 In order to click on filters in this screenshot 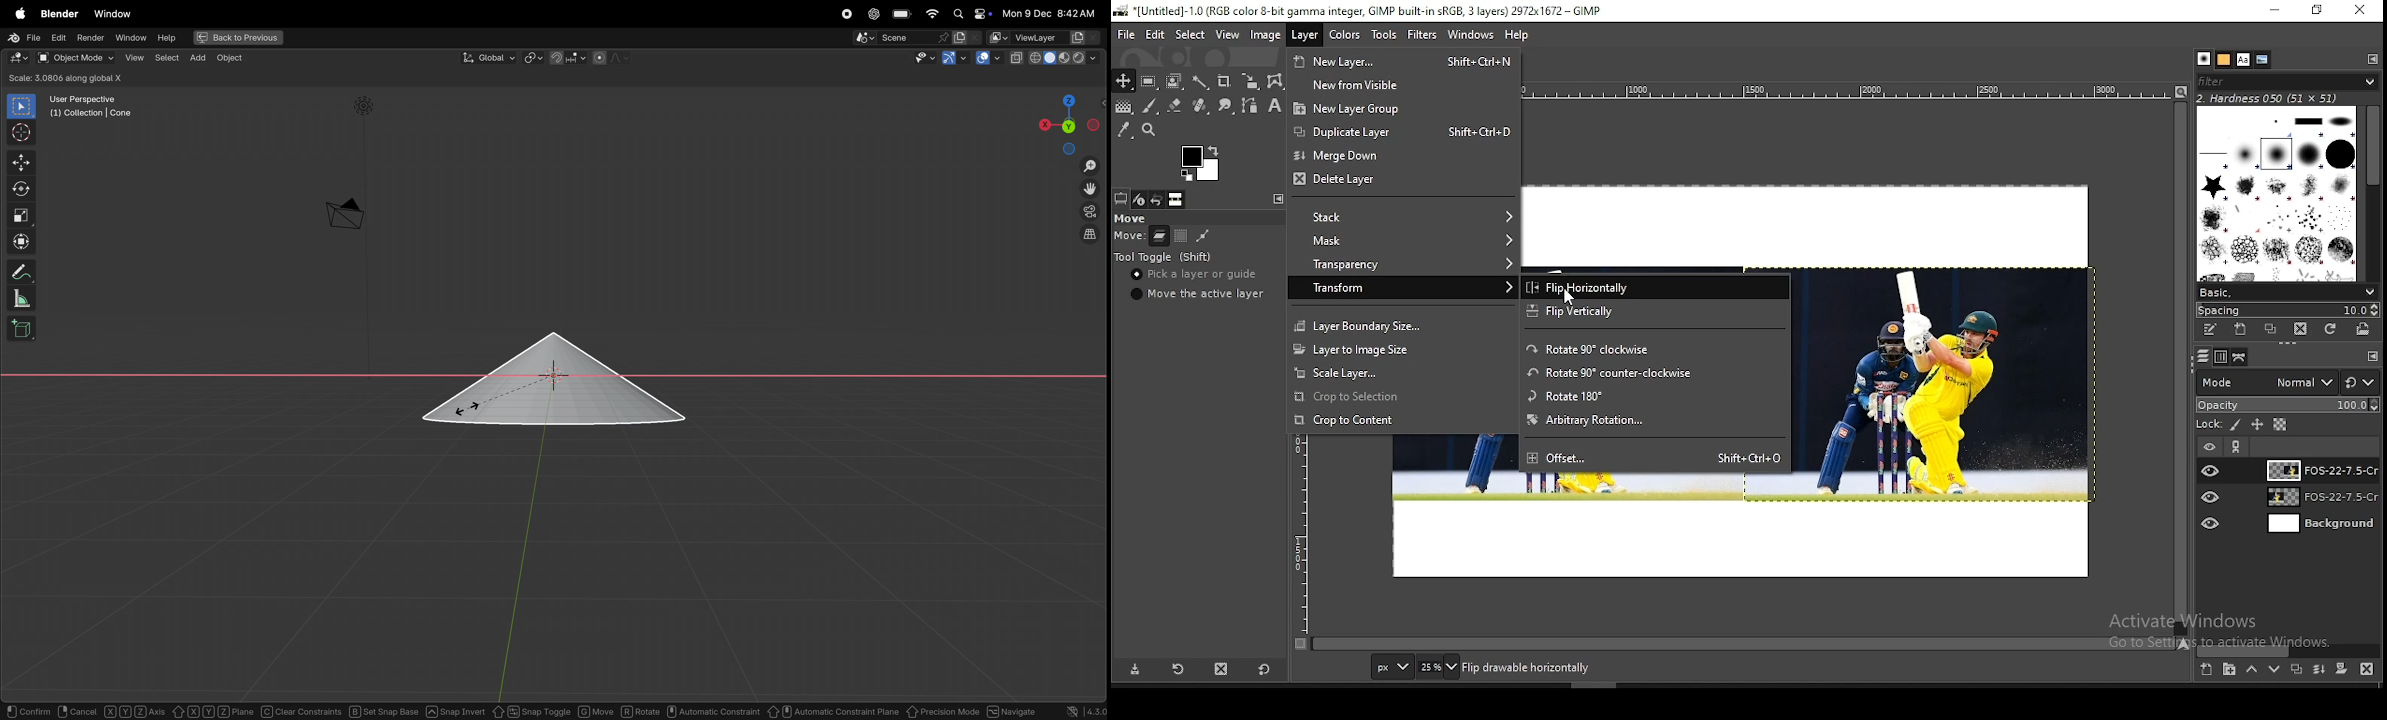, I will do `click(1423, 35)`.